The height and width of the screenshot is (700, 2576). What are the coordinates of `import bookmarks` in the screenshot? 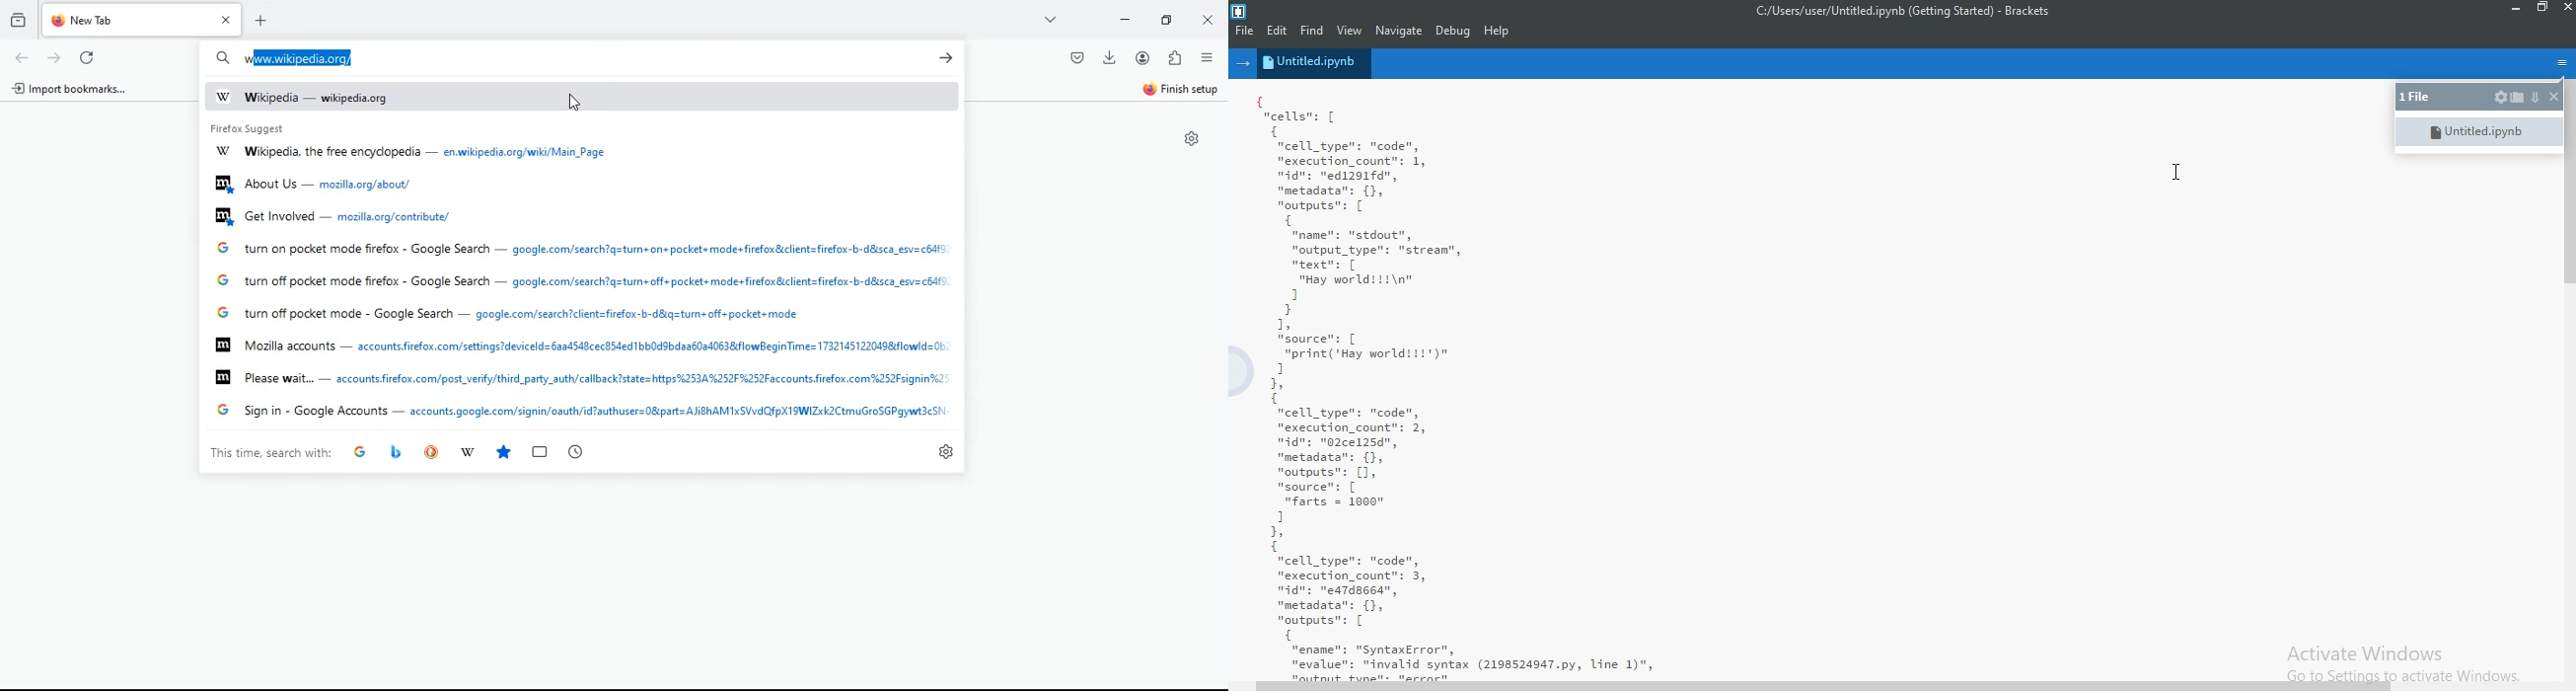 It's located at (76, 91).